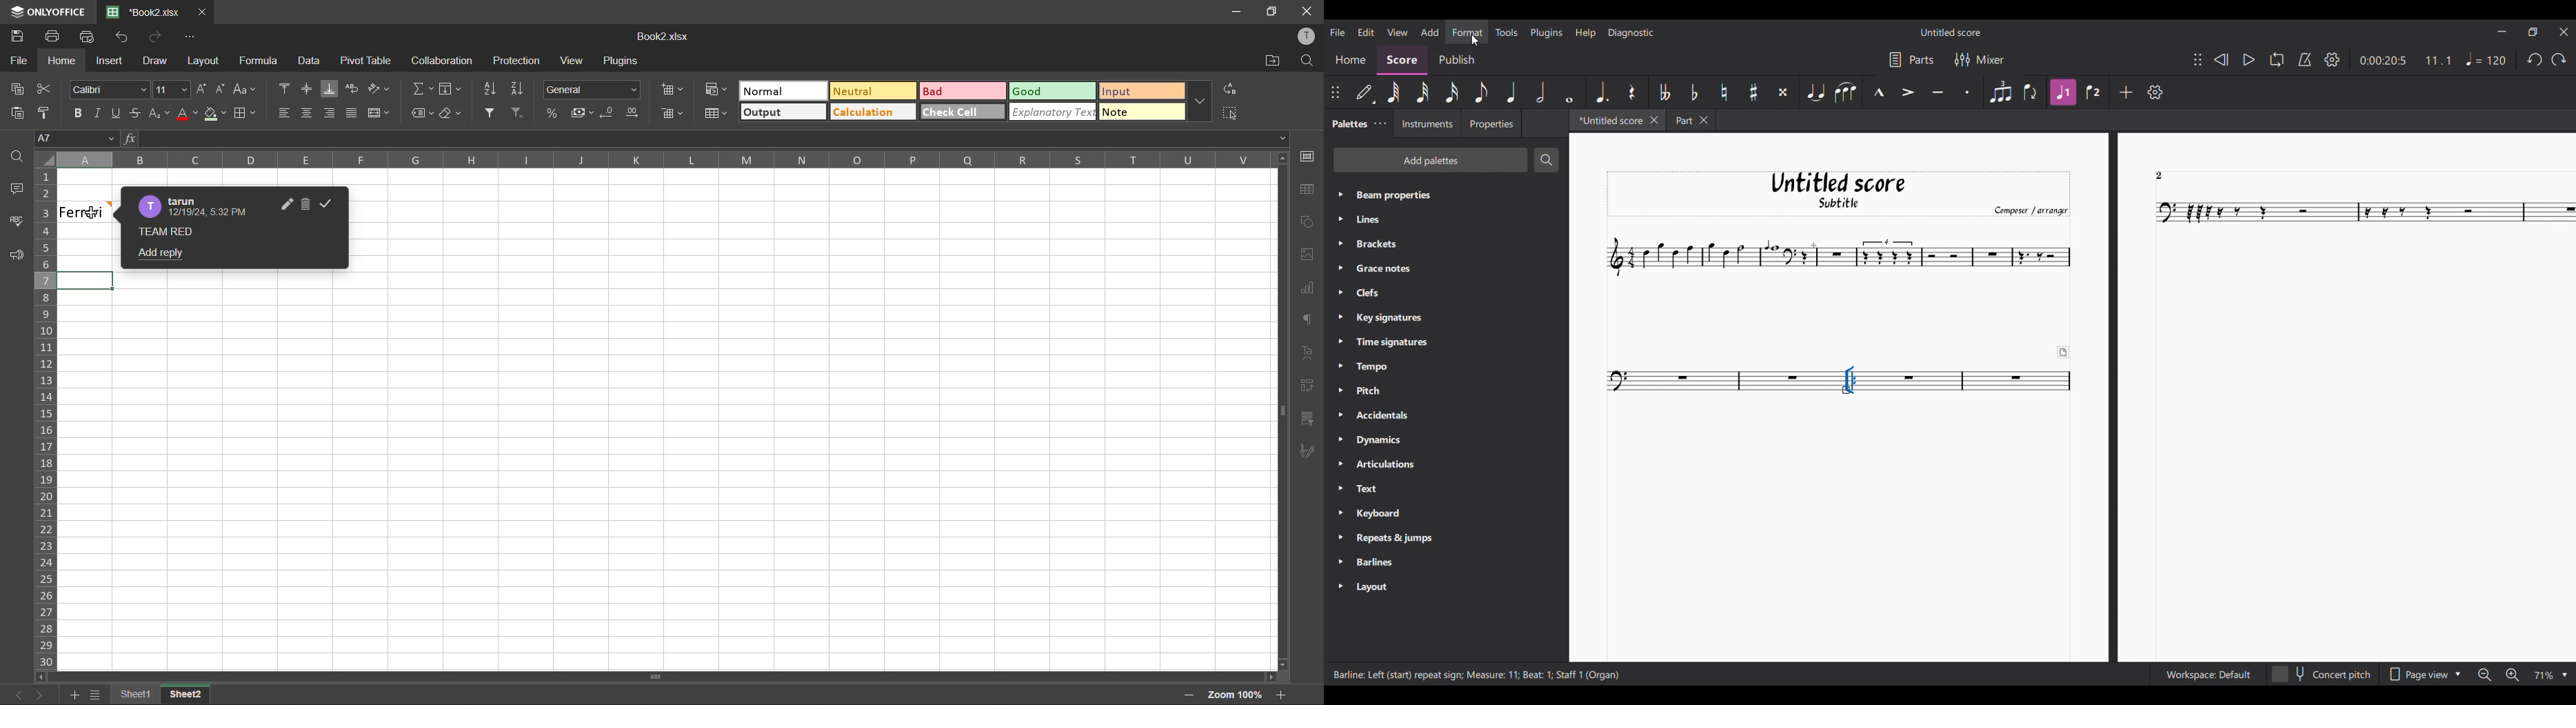 The width and height of the screenshot is (2576, 728). Describe the element at coordinates (2564, 31) in the screenshot. I see `Close interface` at that location.